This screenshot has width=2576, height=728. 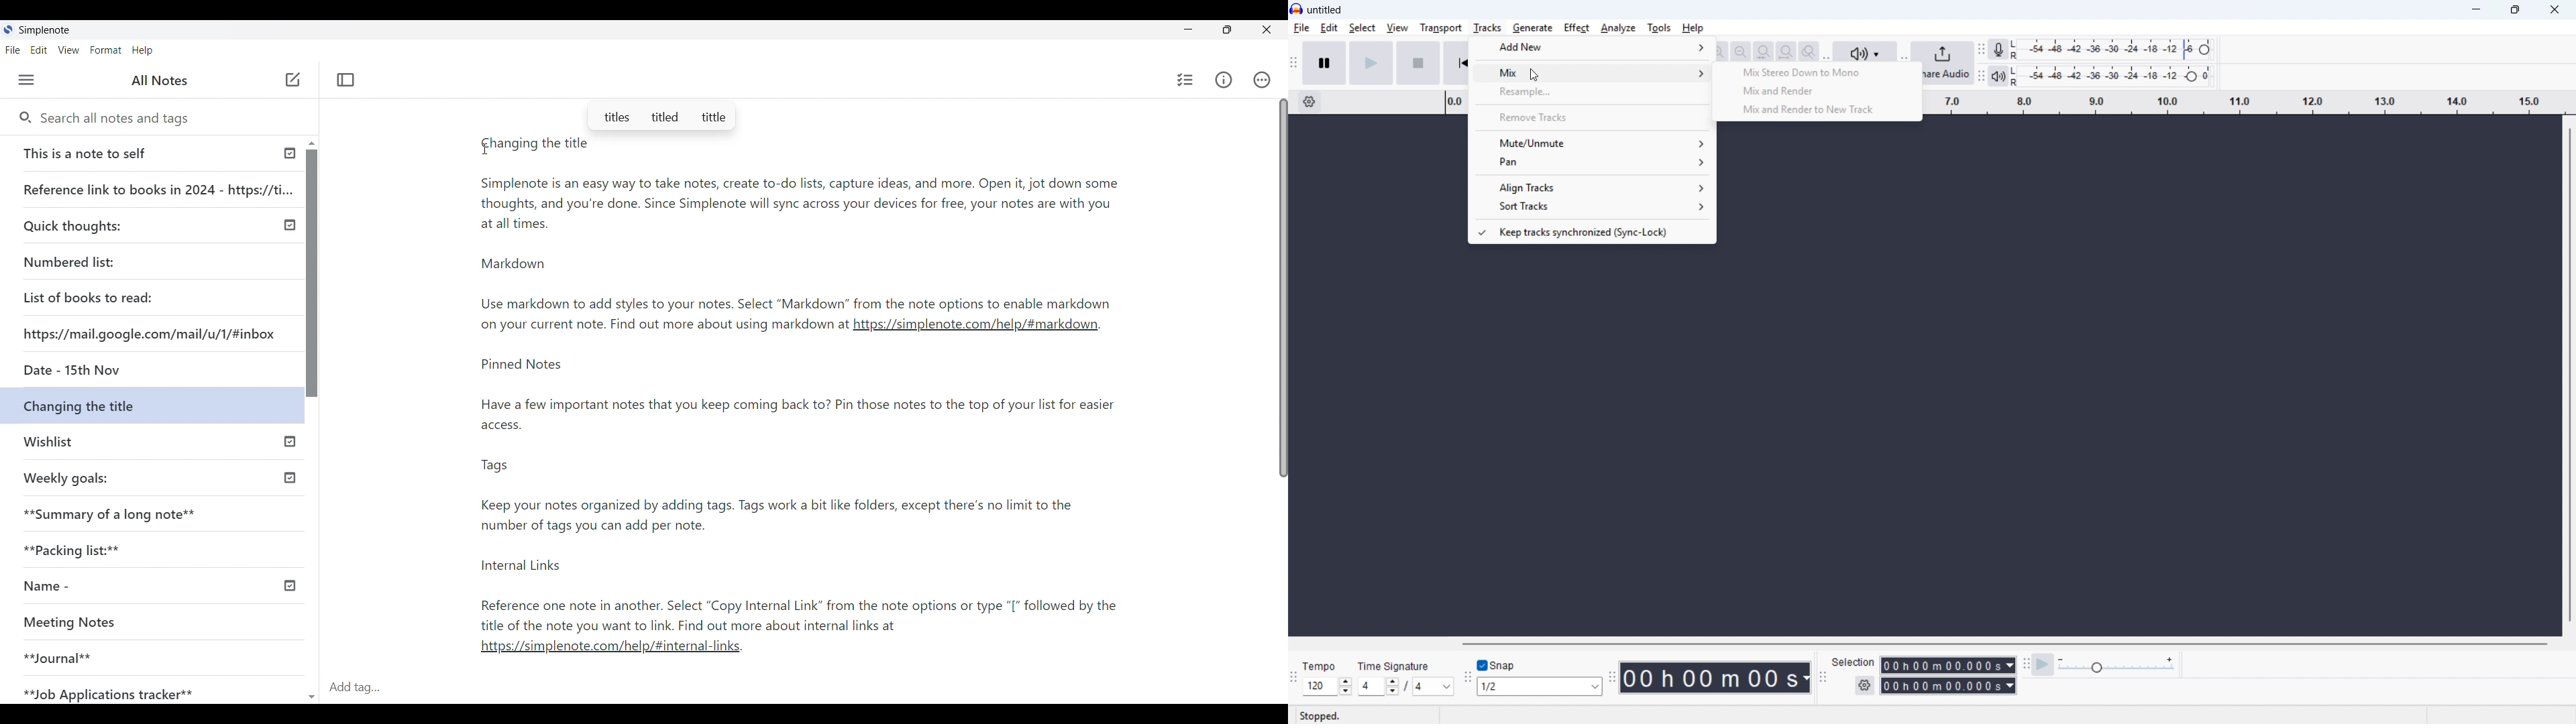 I want to click on selection, so click(x=1854, y=662).